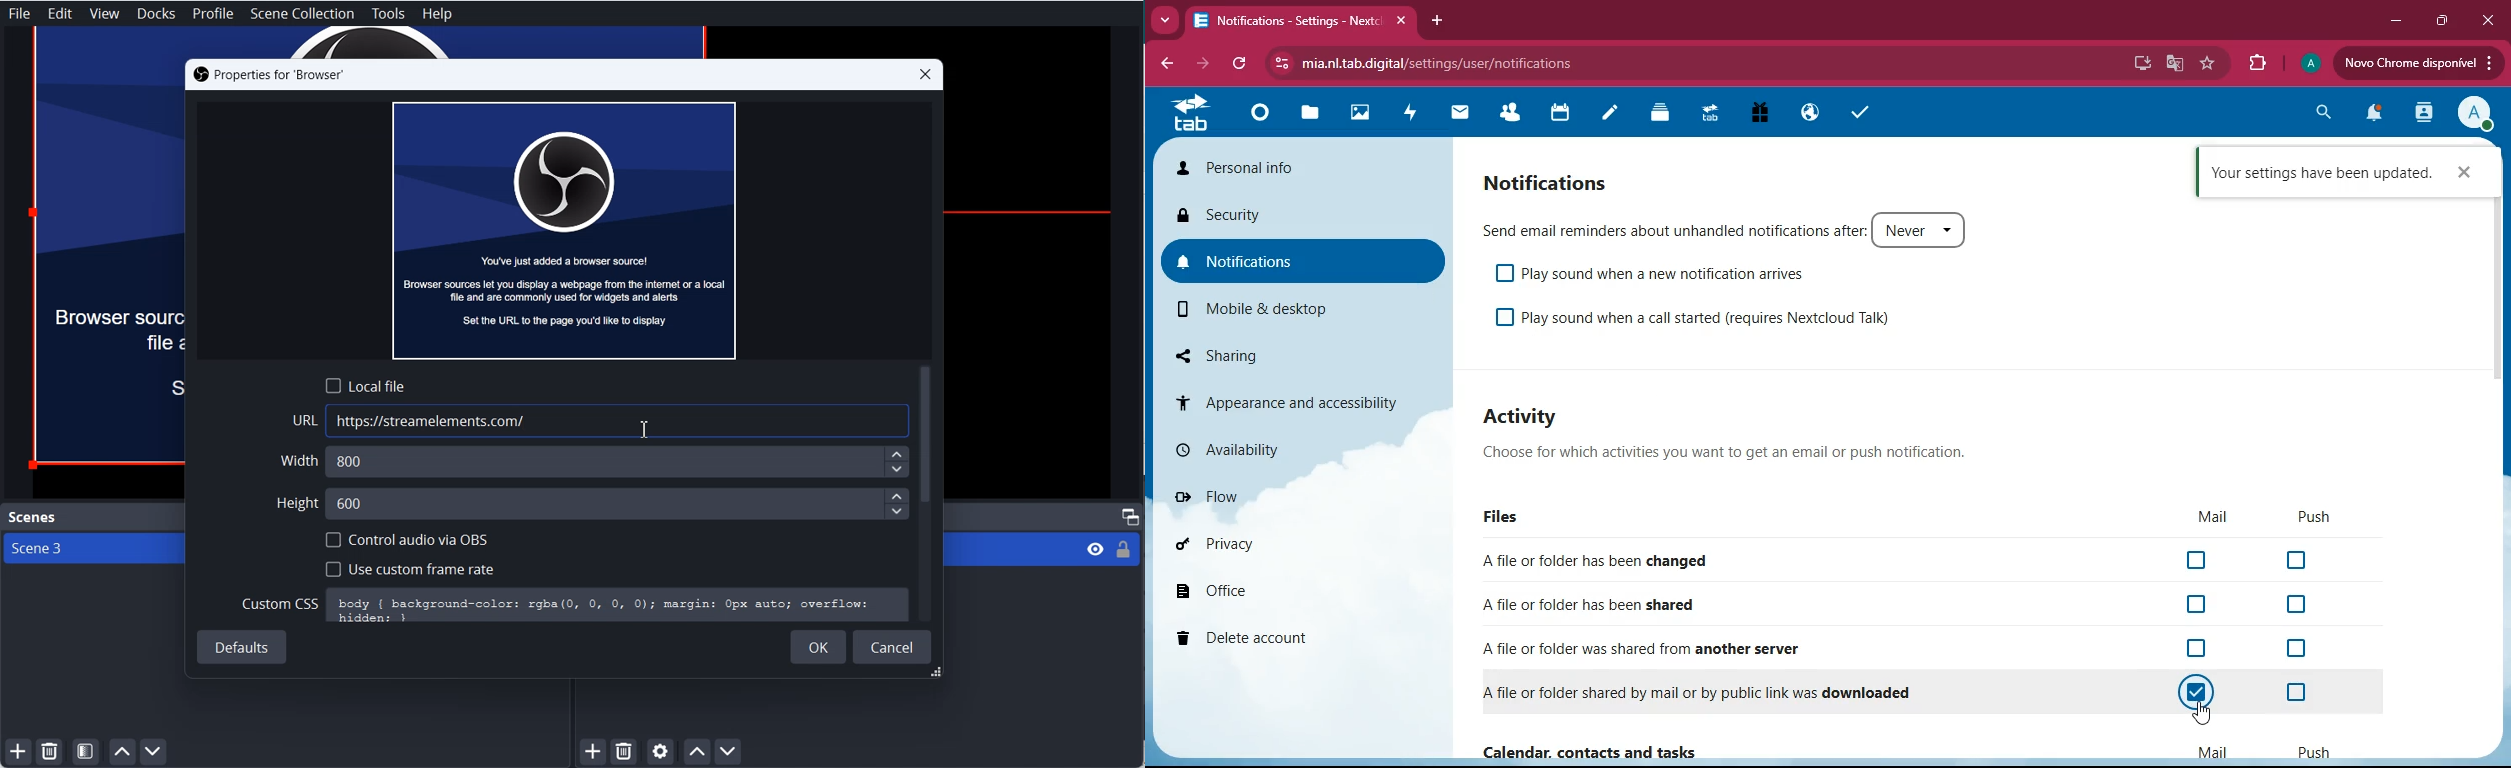  I want to click on Enter Width, so click(597, 461).